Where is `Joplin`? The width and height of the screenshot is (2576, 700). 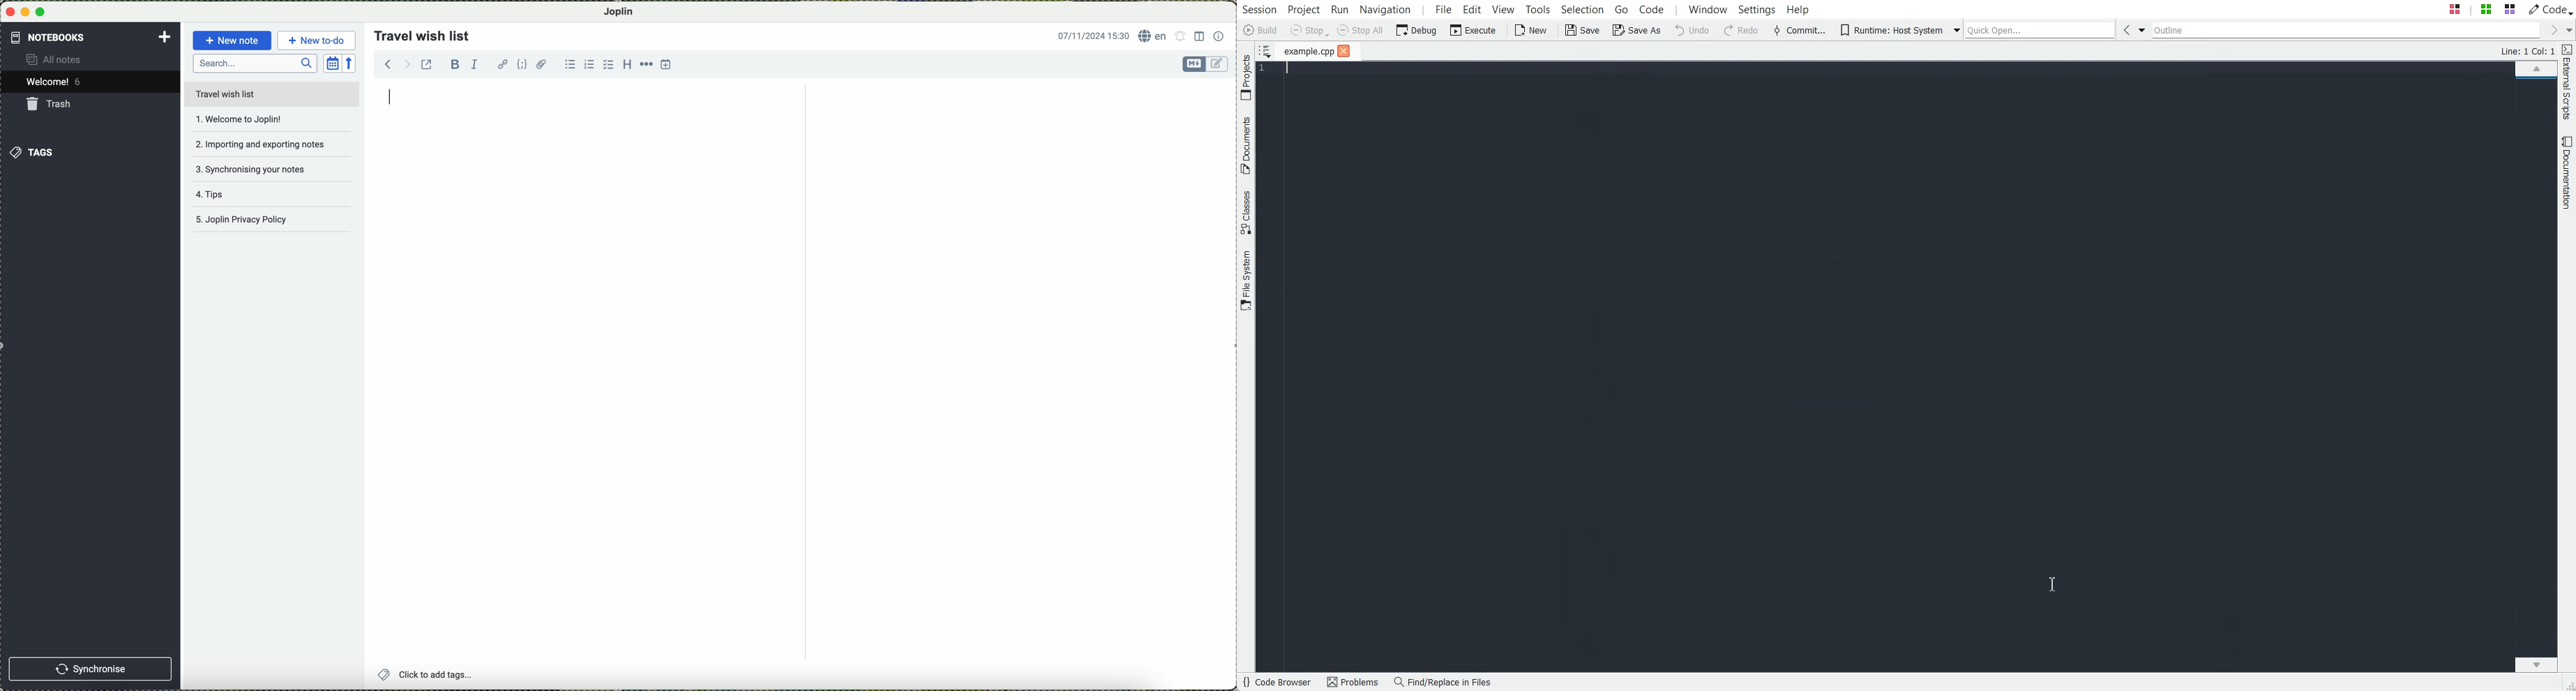 Joplin is located at coordinates (624, 11).